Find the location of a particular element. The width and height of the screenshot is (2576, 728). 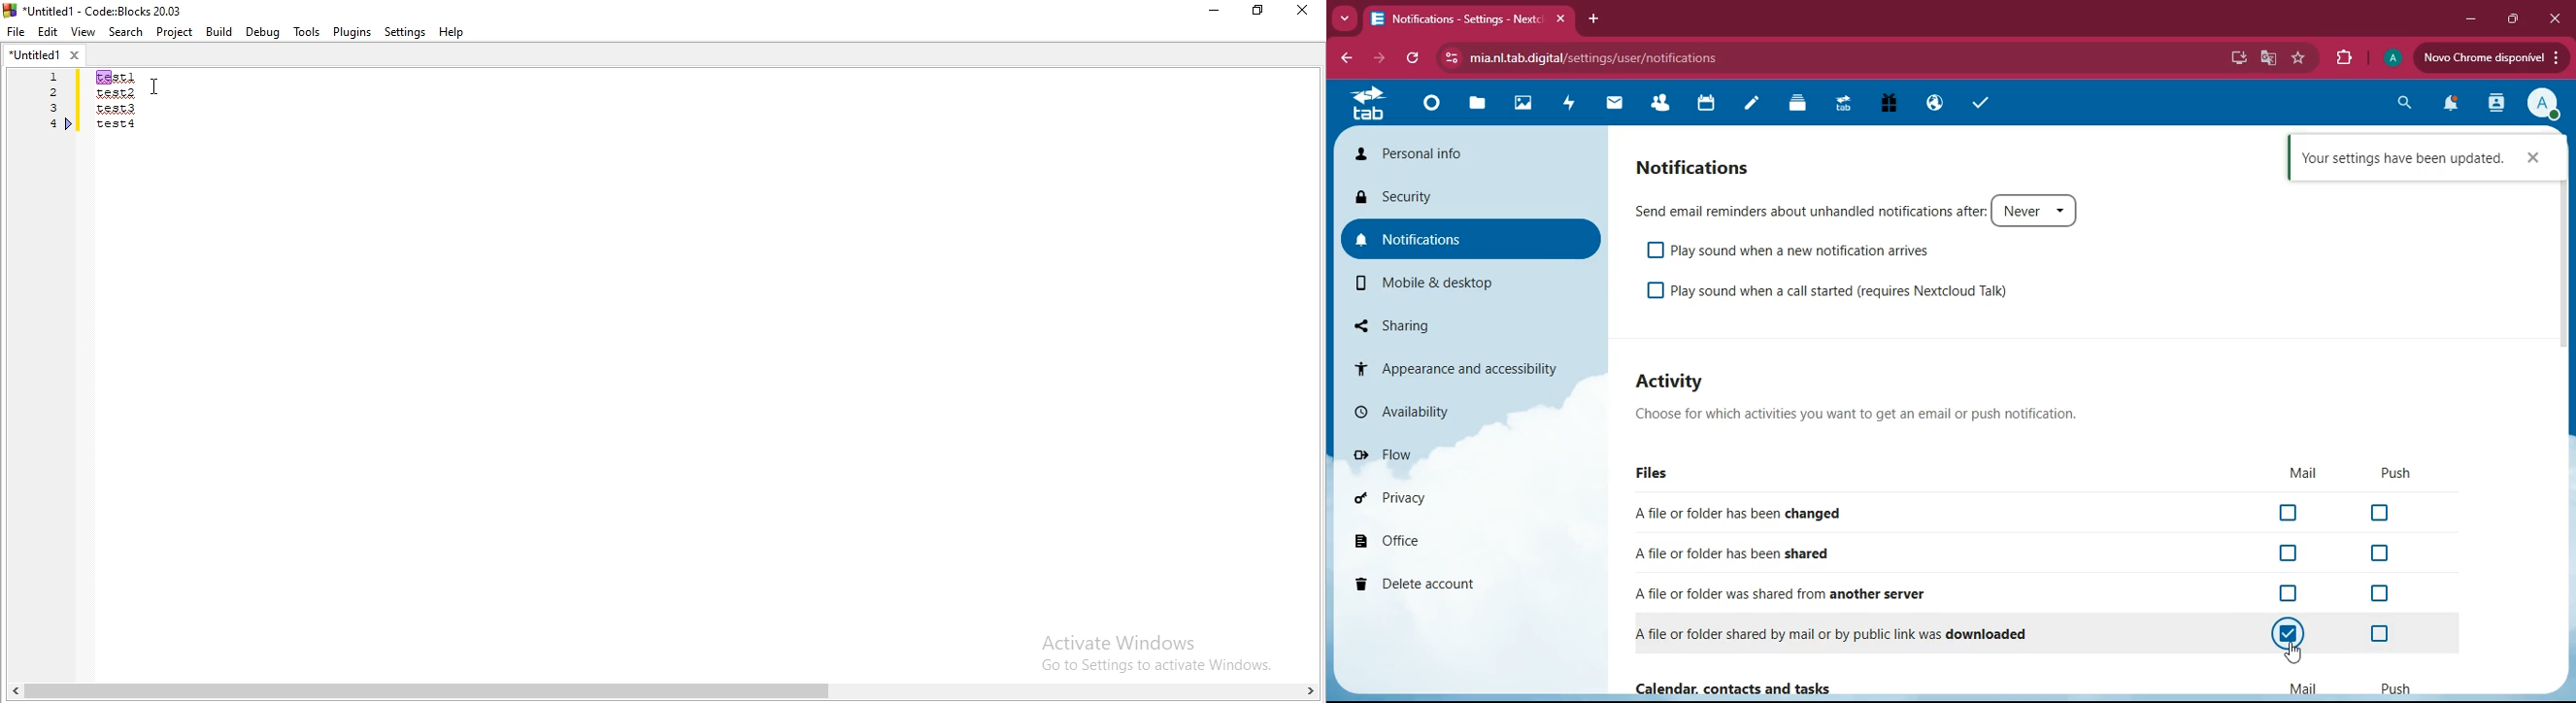

files is located at coordinates (1657, 473).